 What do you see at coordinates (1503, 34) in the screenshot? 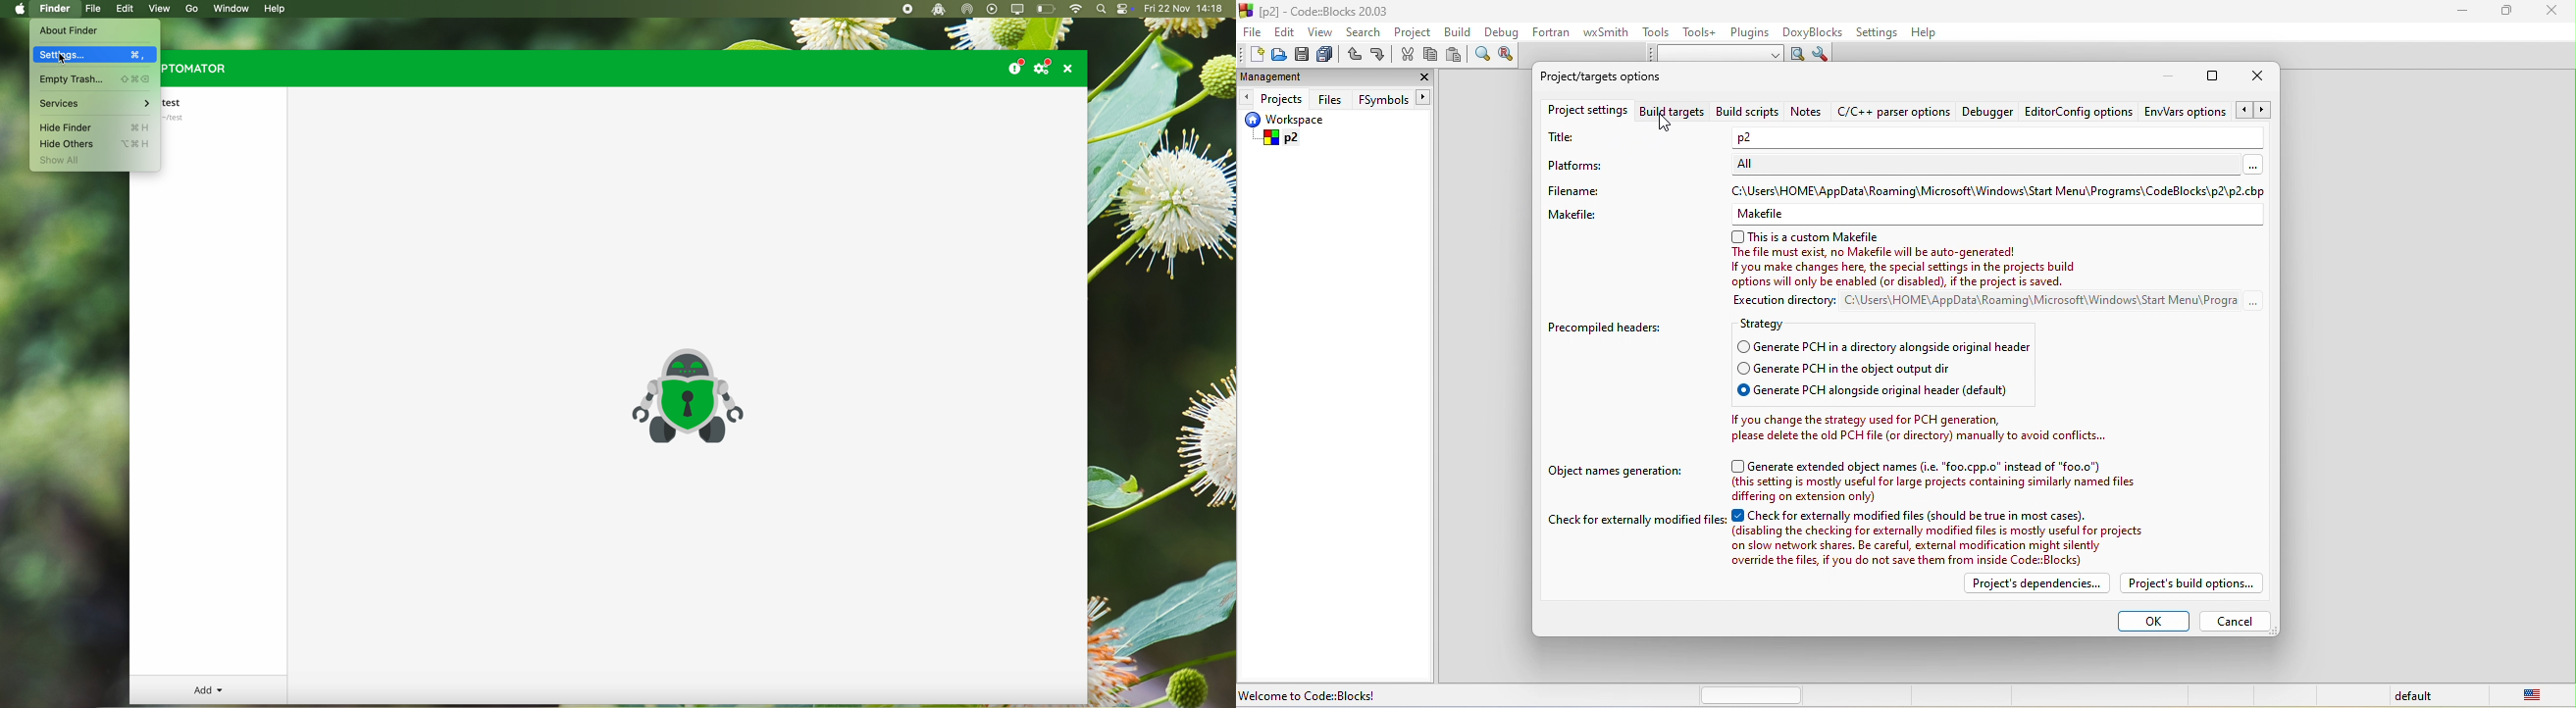
I see `debug` at bounding box center [1503, 34].